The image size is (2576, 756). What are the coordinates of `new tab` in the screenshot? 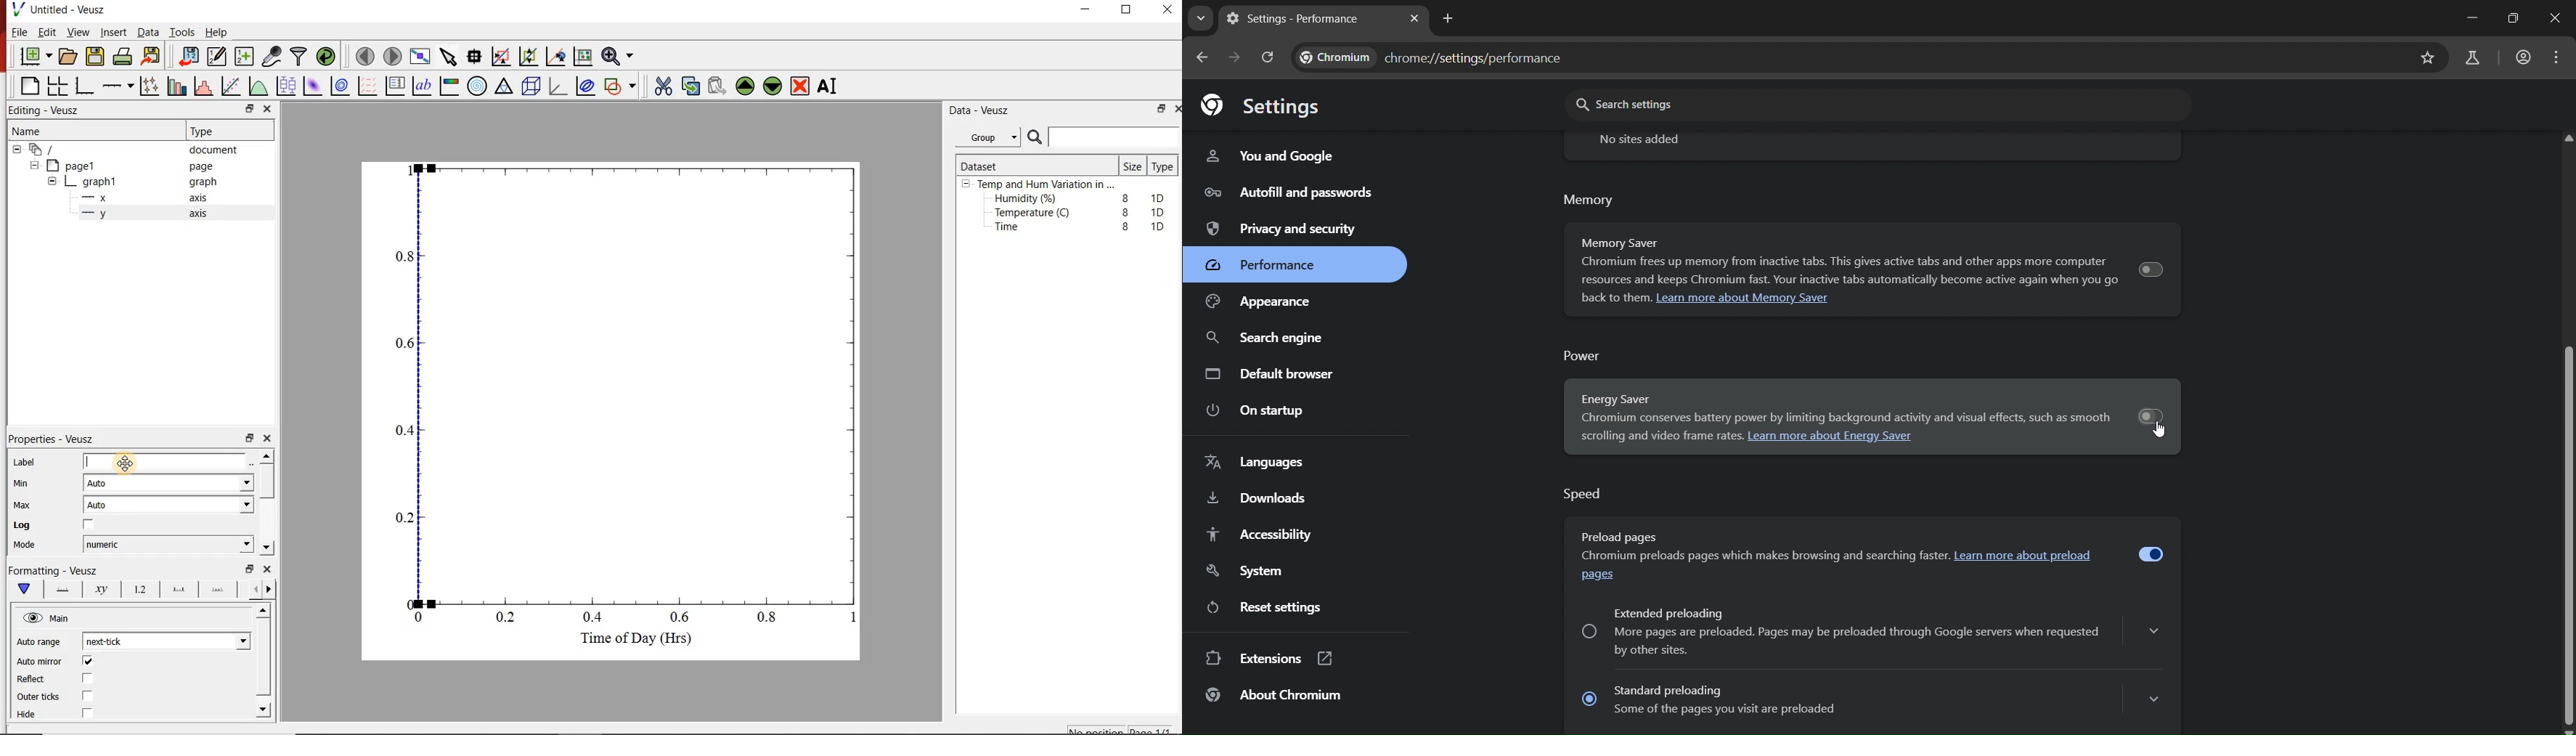 It's located at (1448, 20).